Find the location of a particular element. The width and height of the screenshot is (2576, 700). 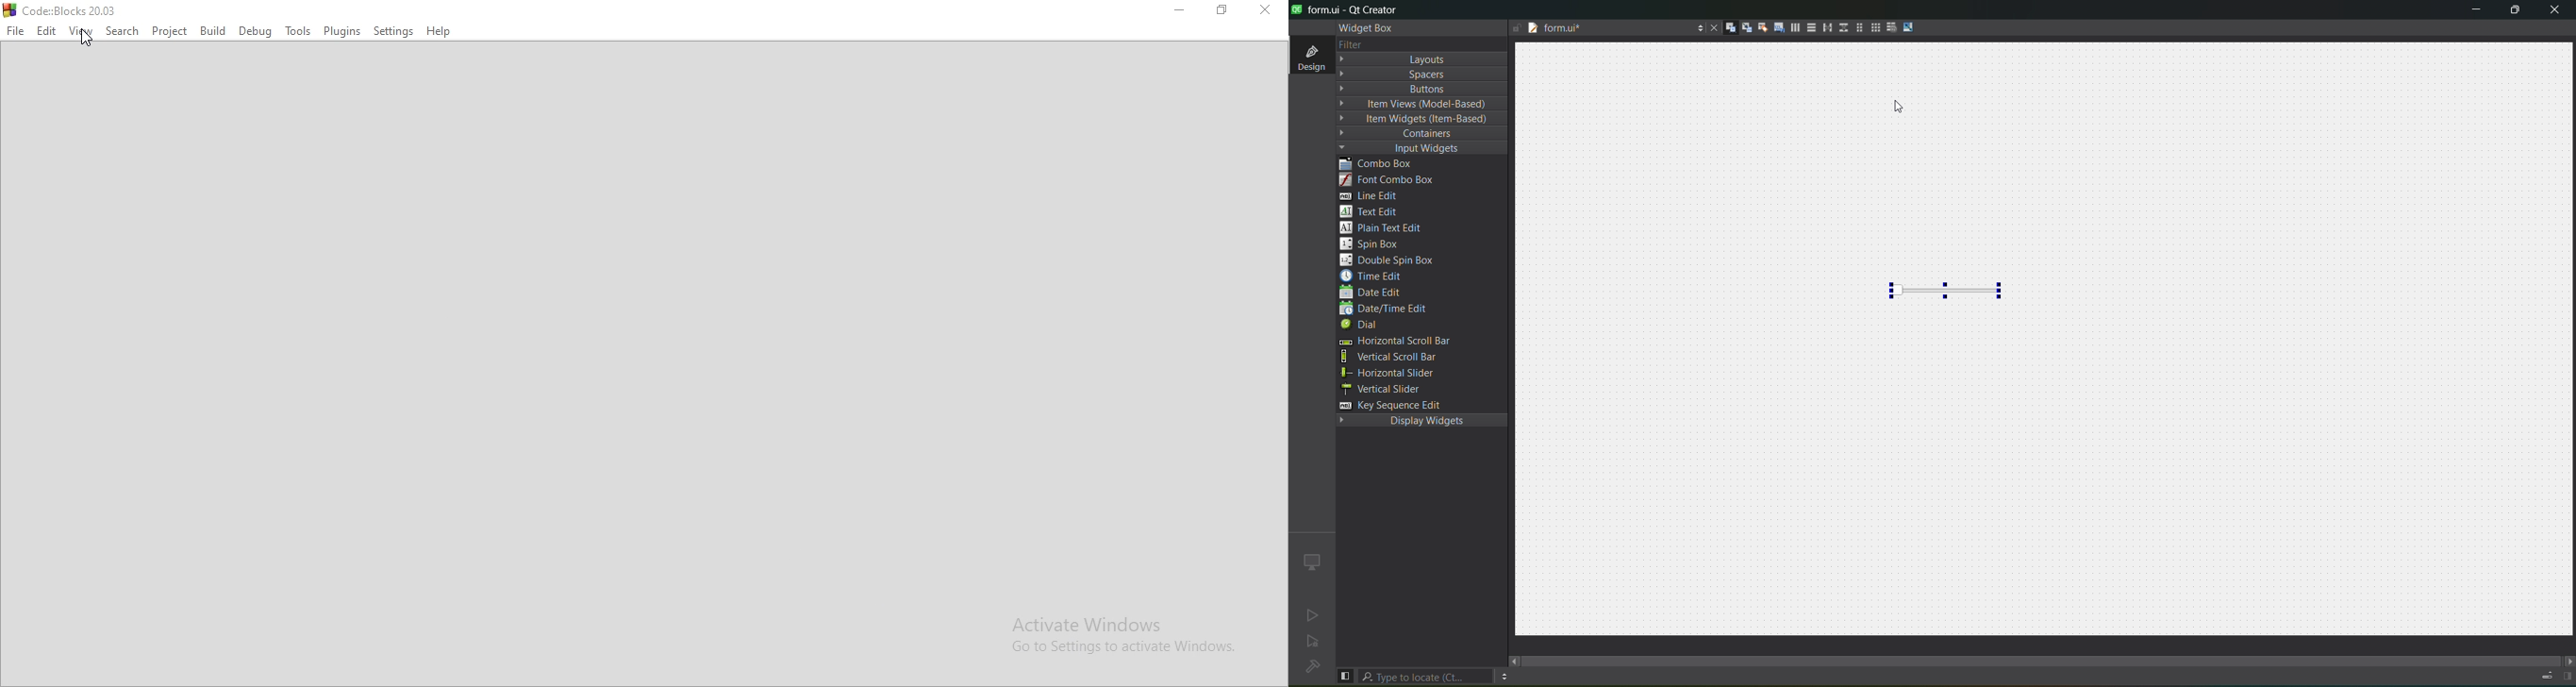

adjust size is located at coordinates (1911, 27).